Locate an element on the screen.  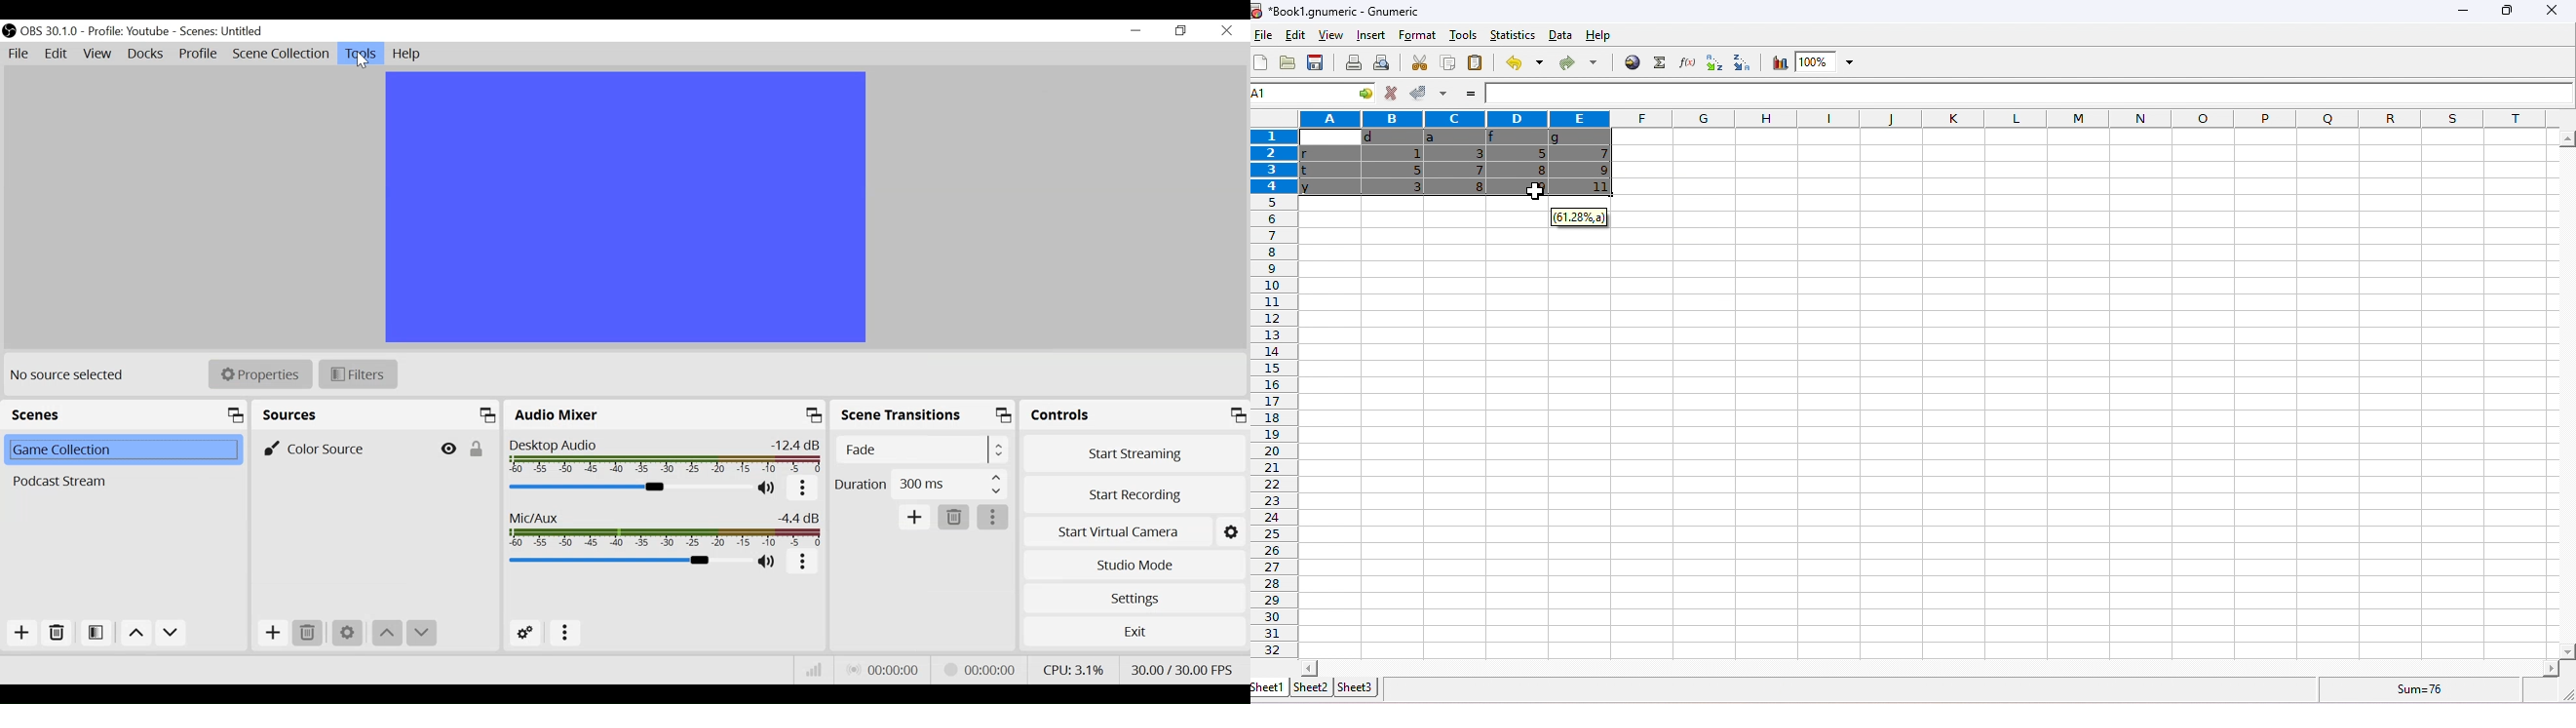
Cursor is located at coordinates (365, 61).